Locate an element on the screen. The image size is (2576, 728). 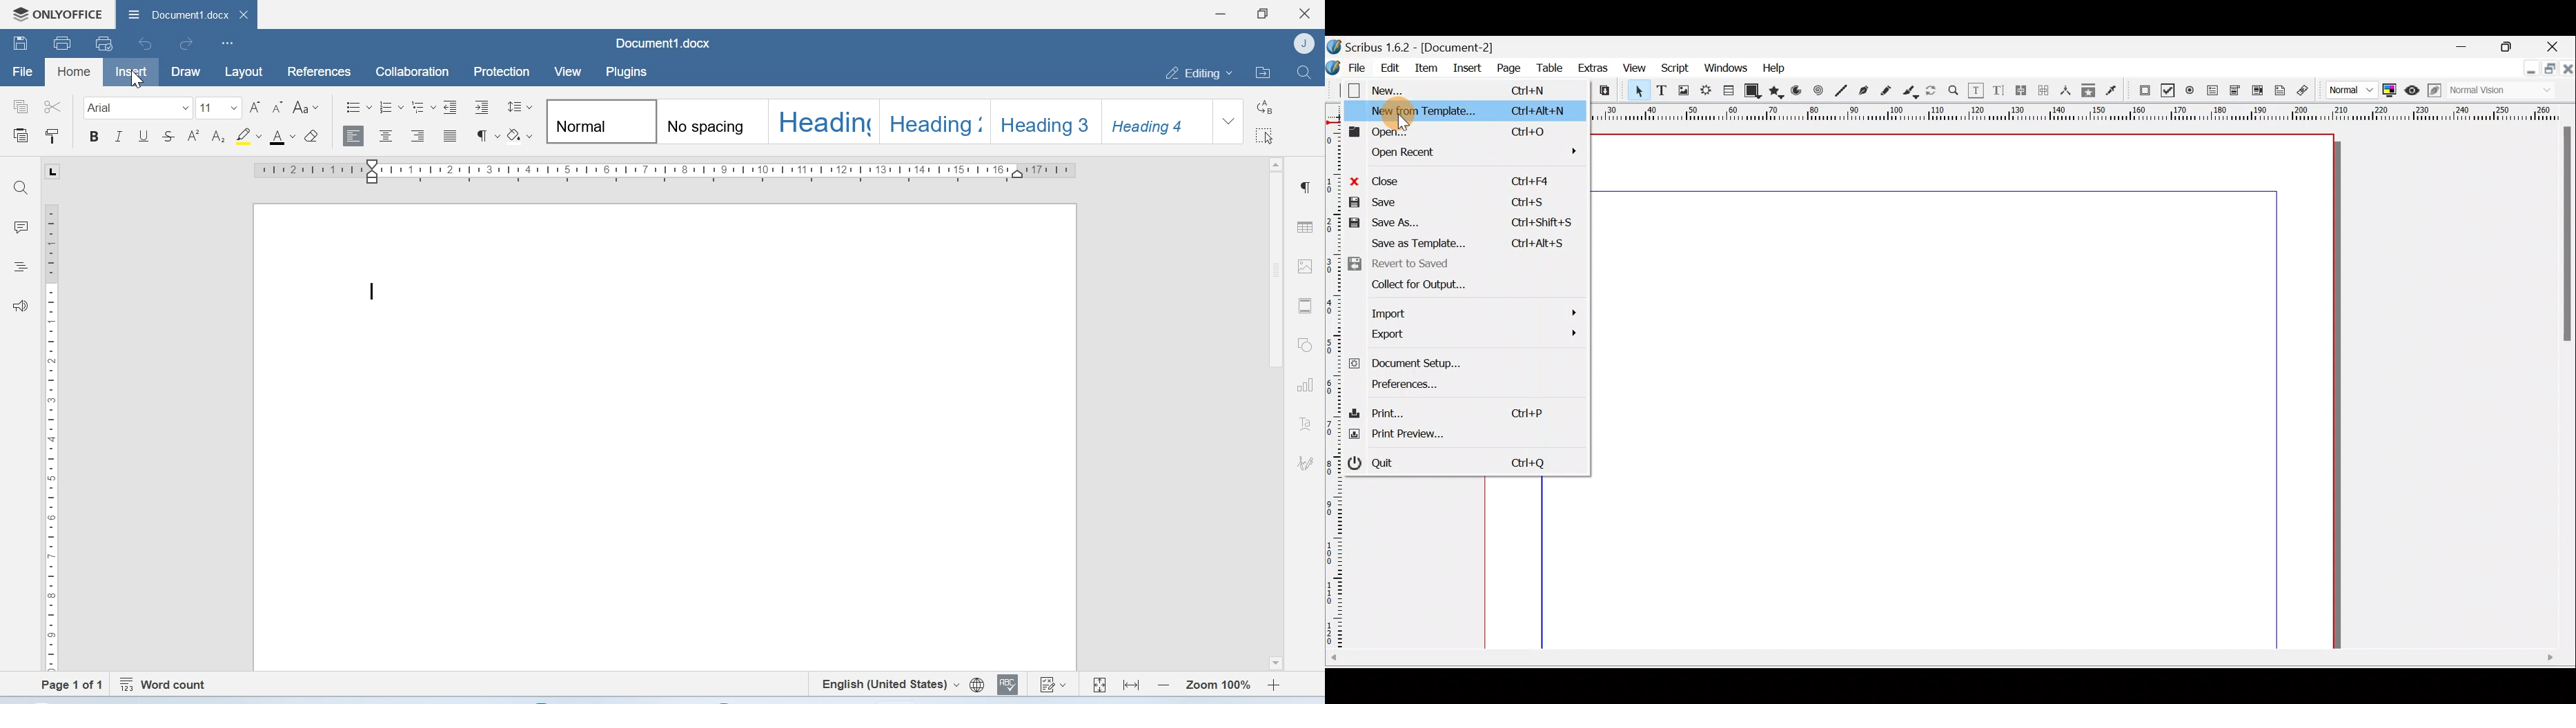
Close is located at coordinates (2568, 70).